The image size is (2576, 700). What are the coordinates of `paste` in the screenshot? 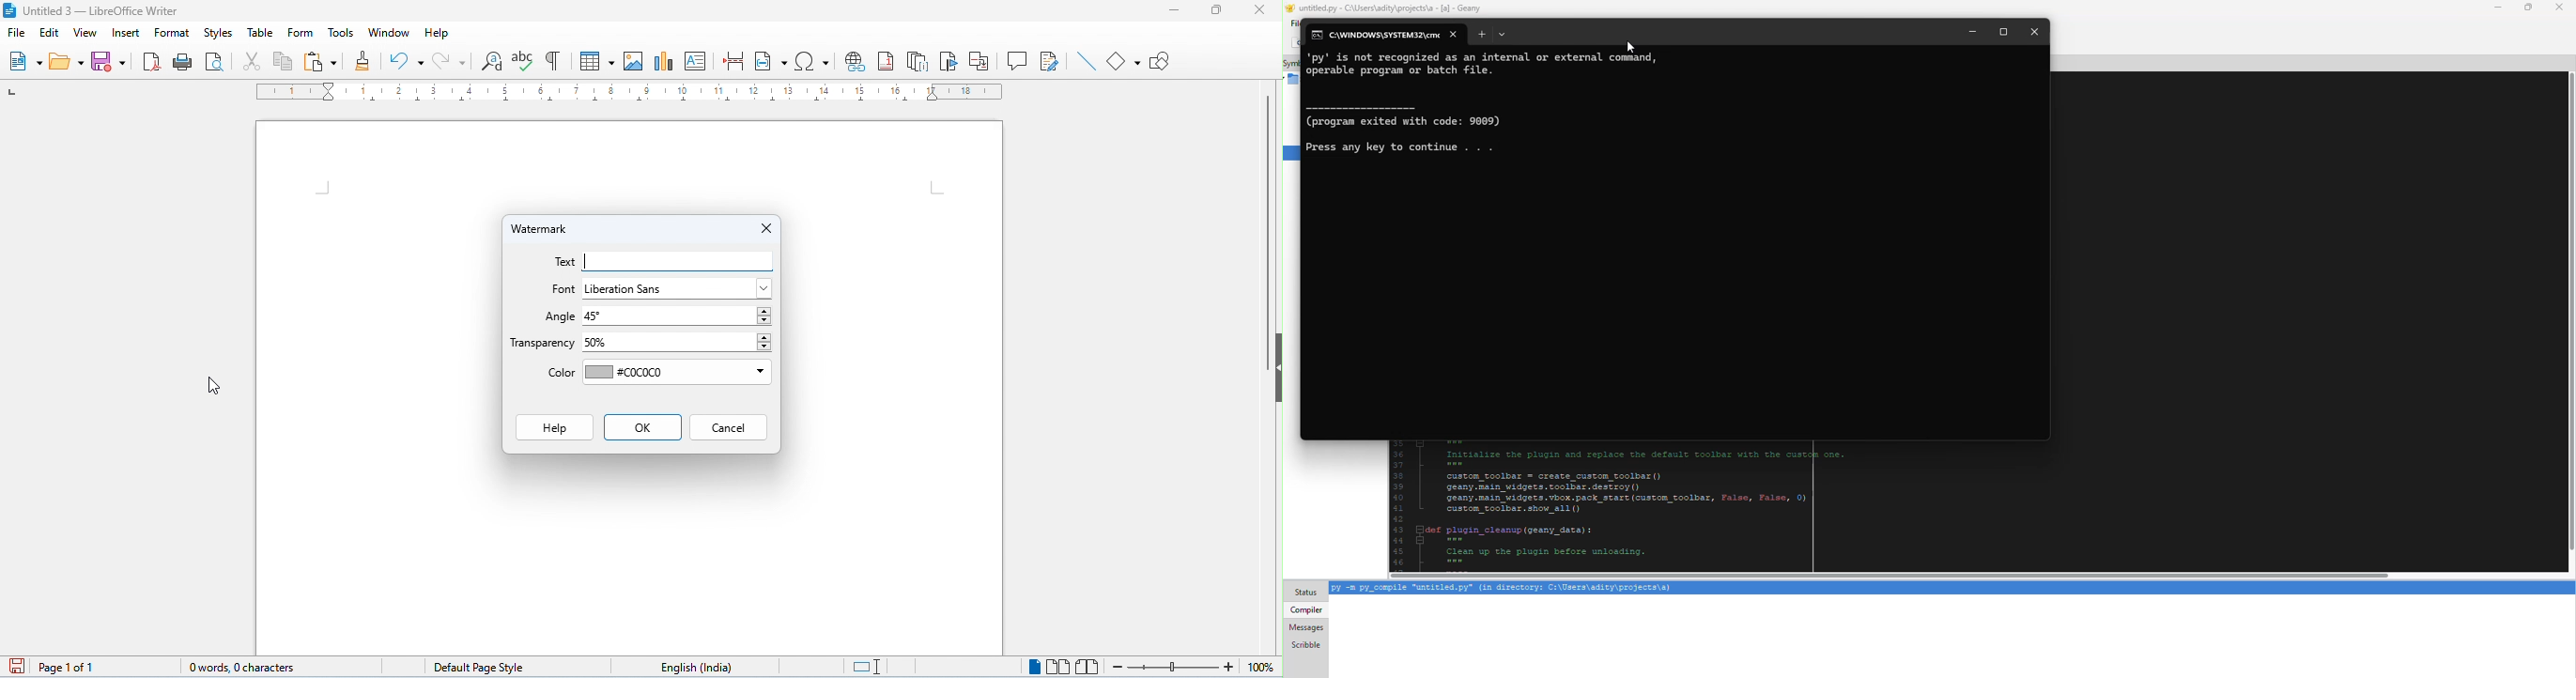 It's located at (320, 61).